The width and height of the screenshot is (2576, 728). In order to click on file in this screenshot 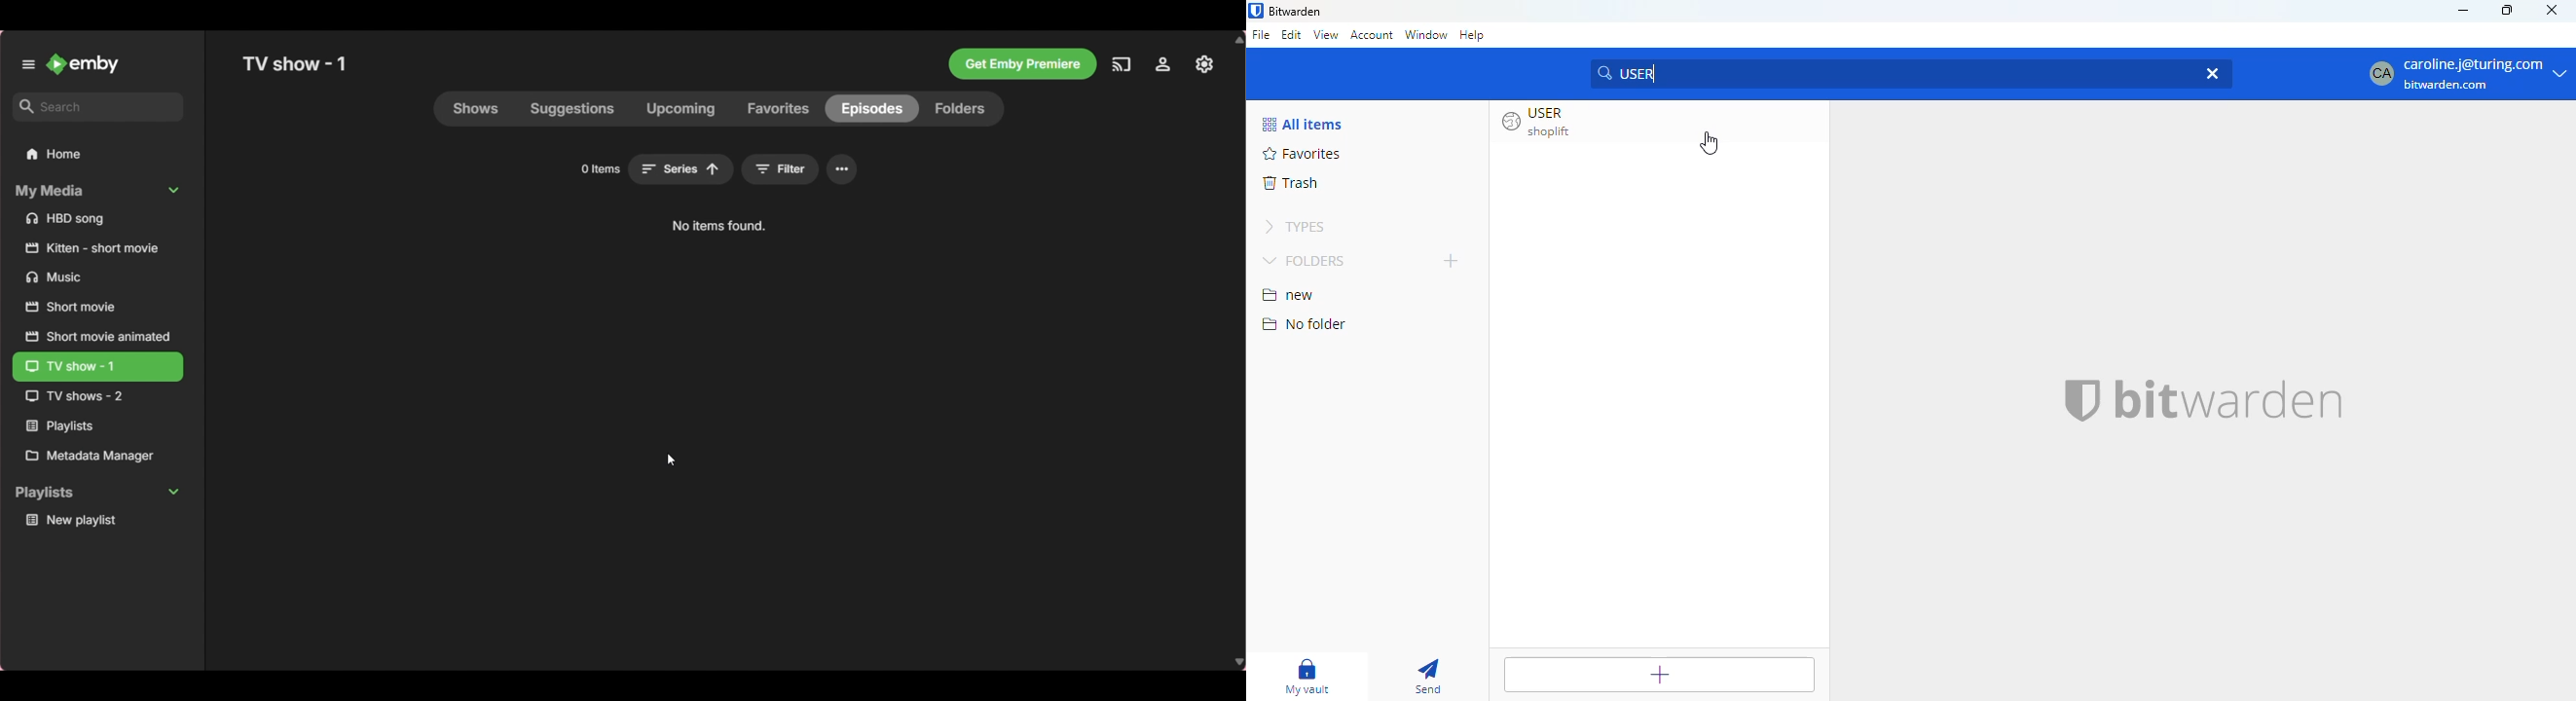, I will do `click(1261, 34)`.